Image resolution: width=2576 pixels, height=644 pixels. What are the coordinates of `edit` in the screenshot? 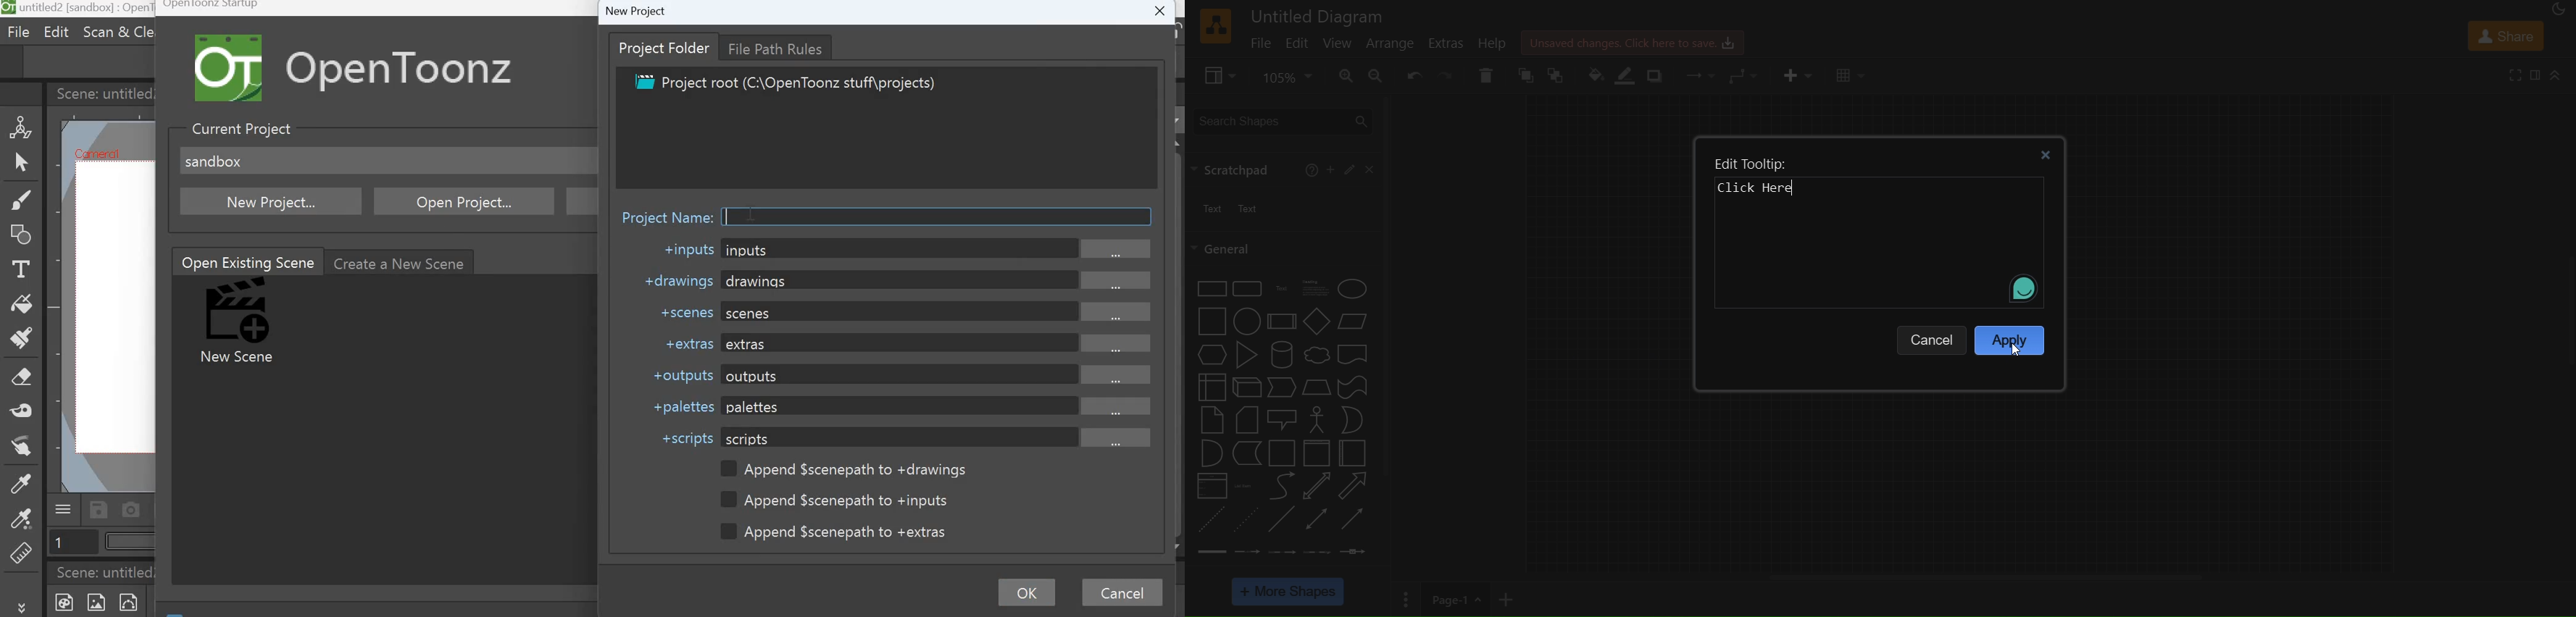 It's located at (1348, 171).